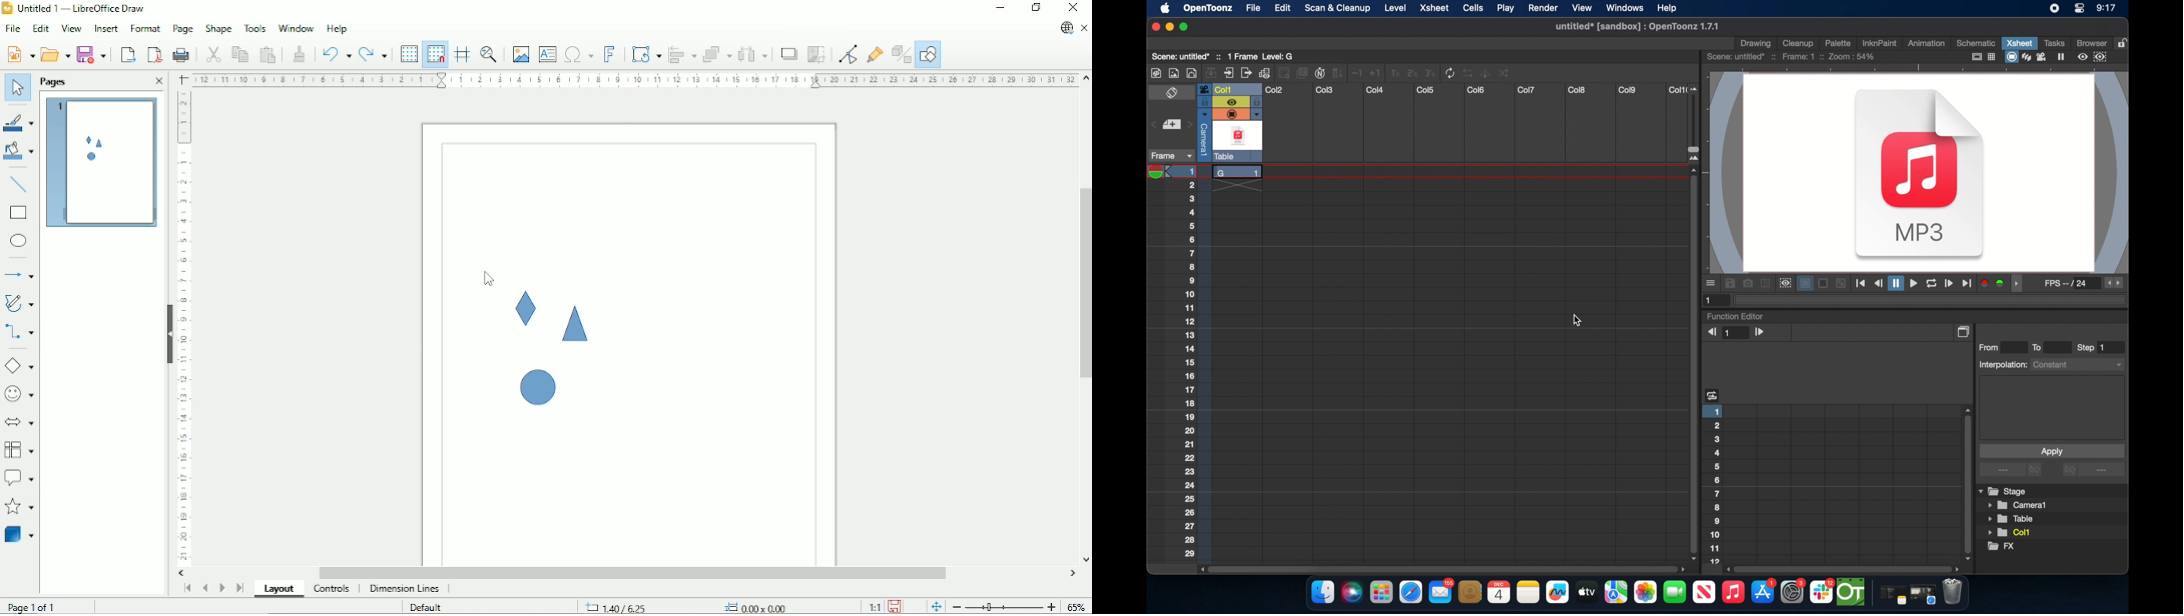 This screenshot has width=2184, height=616. What do you see at coordinates (1715, 483) in the screenshot?
I see `numbering` at bounding box center [1715, 483].